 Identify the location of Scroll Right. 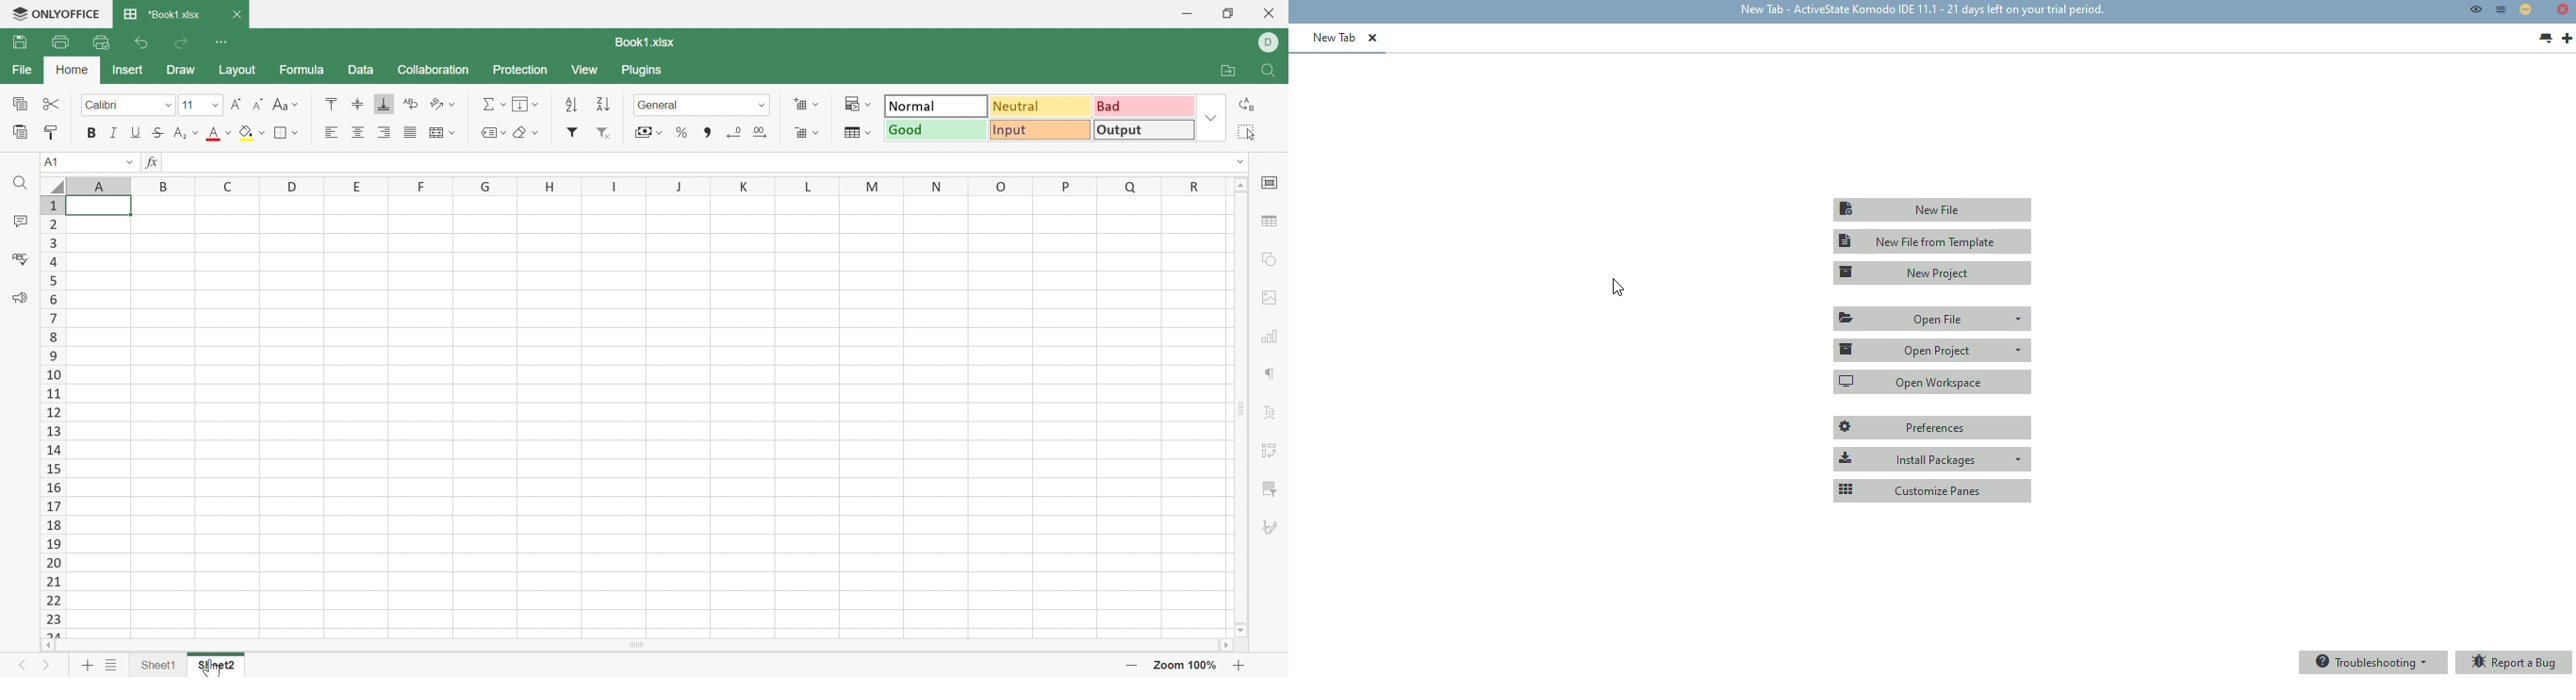
(1224, 645).